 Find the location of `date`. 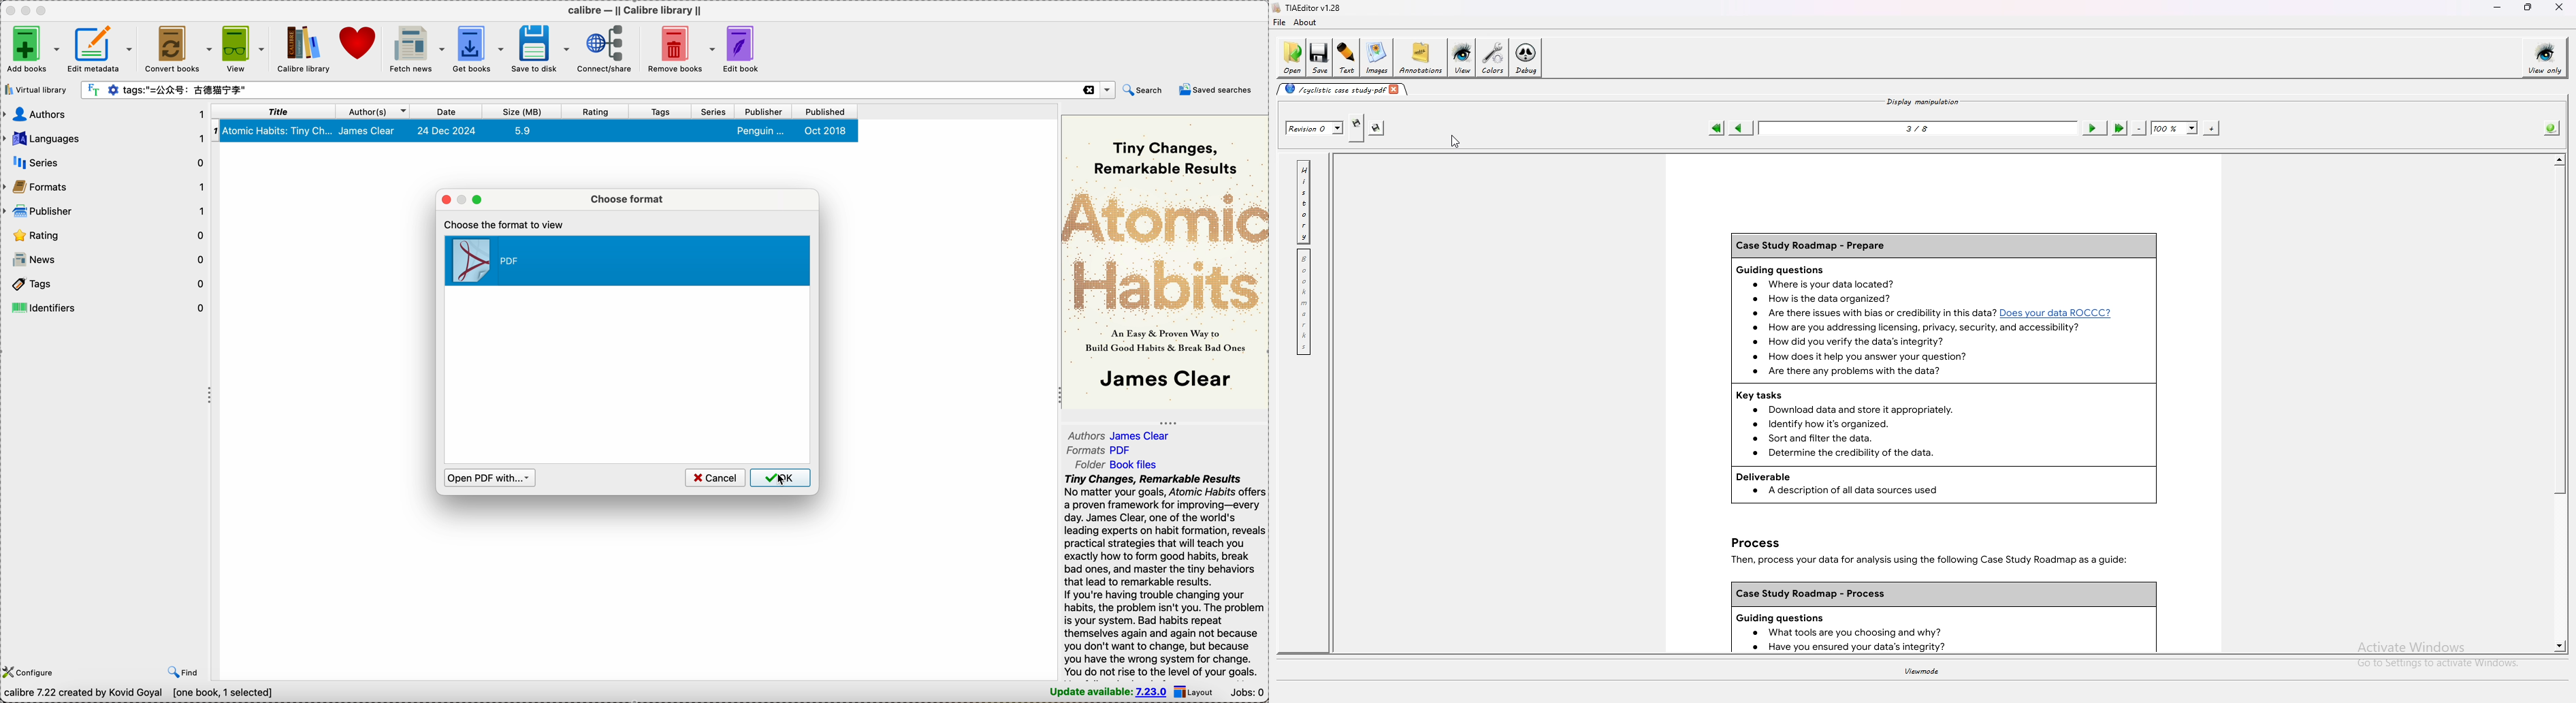

date is located at coordinates (448, 112).